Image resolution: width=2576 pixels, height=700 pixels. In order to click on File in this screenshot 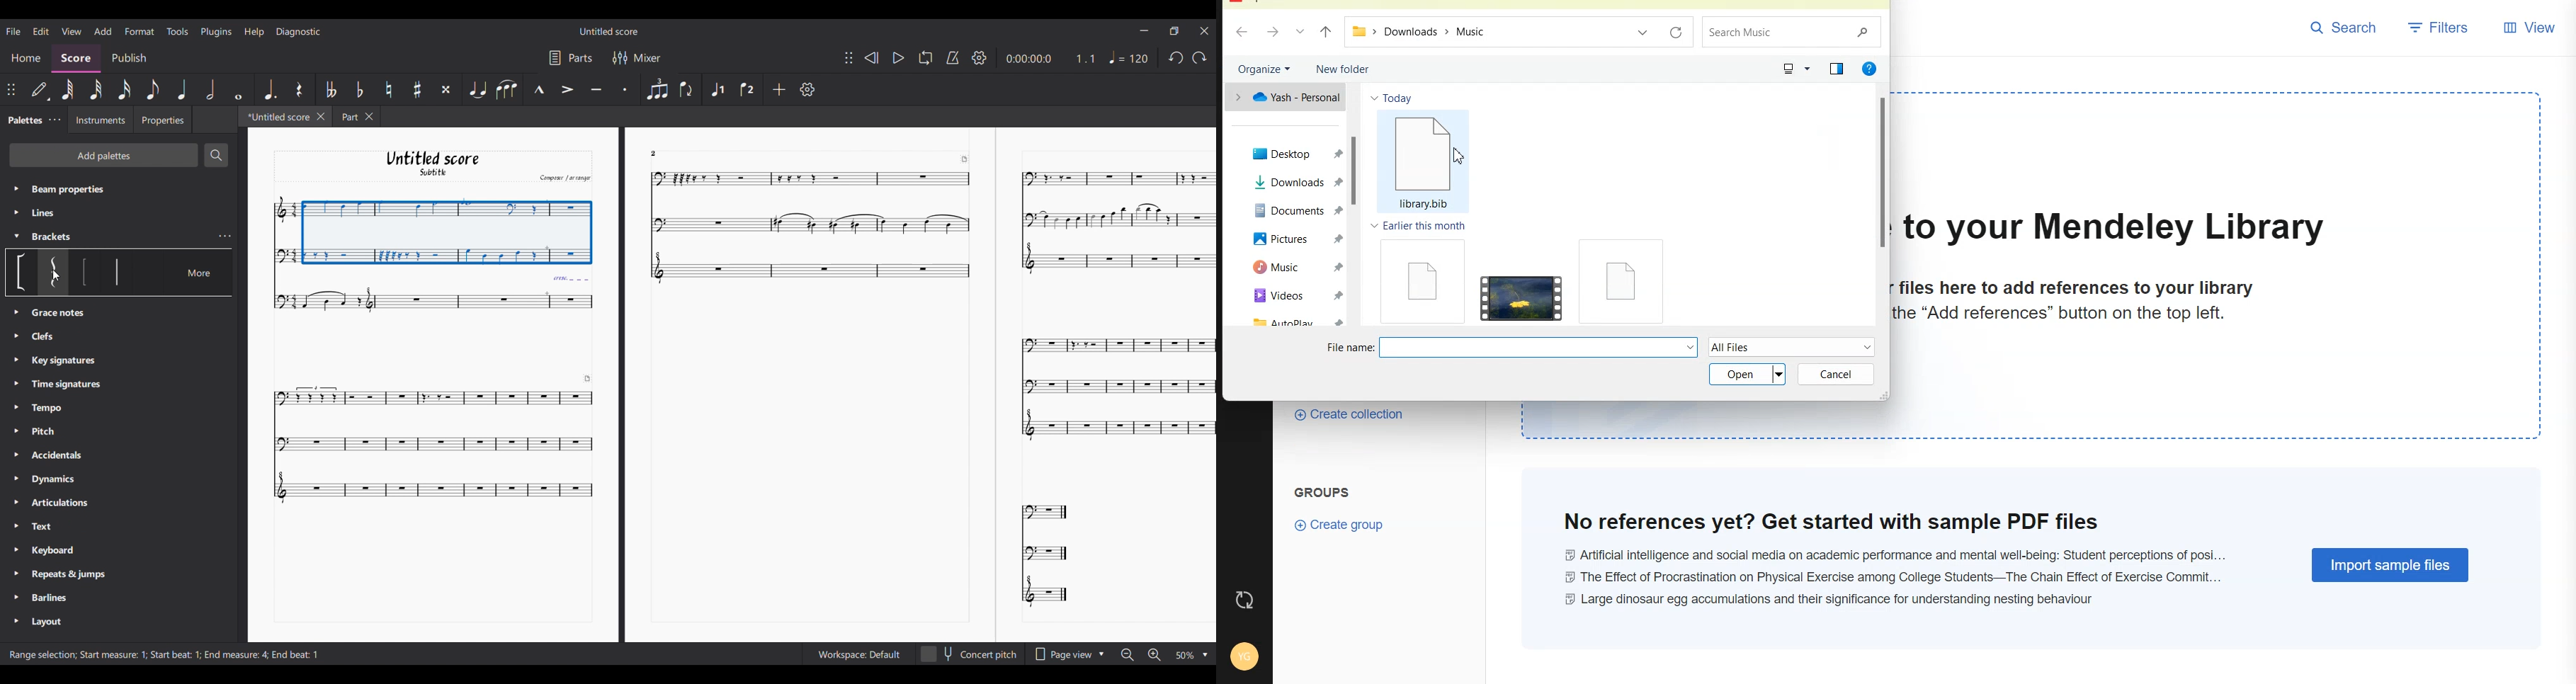, I will do `click(1419, 280)`.